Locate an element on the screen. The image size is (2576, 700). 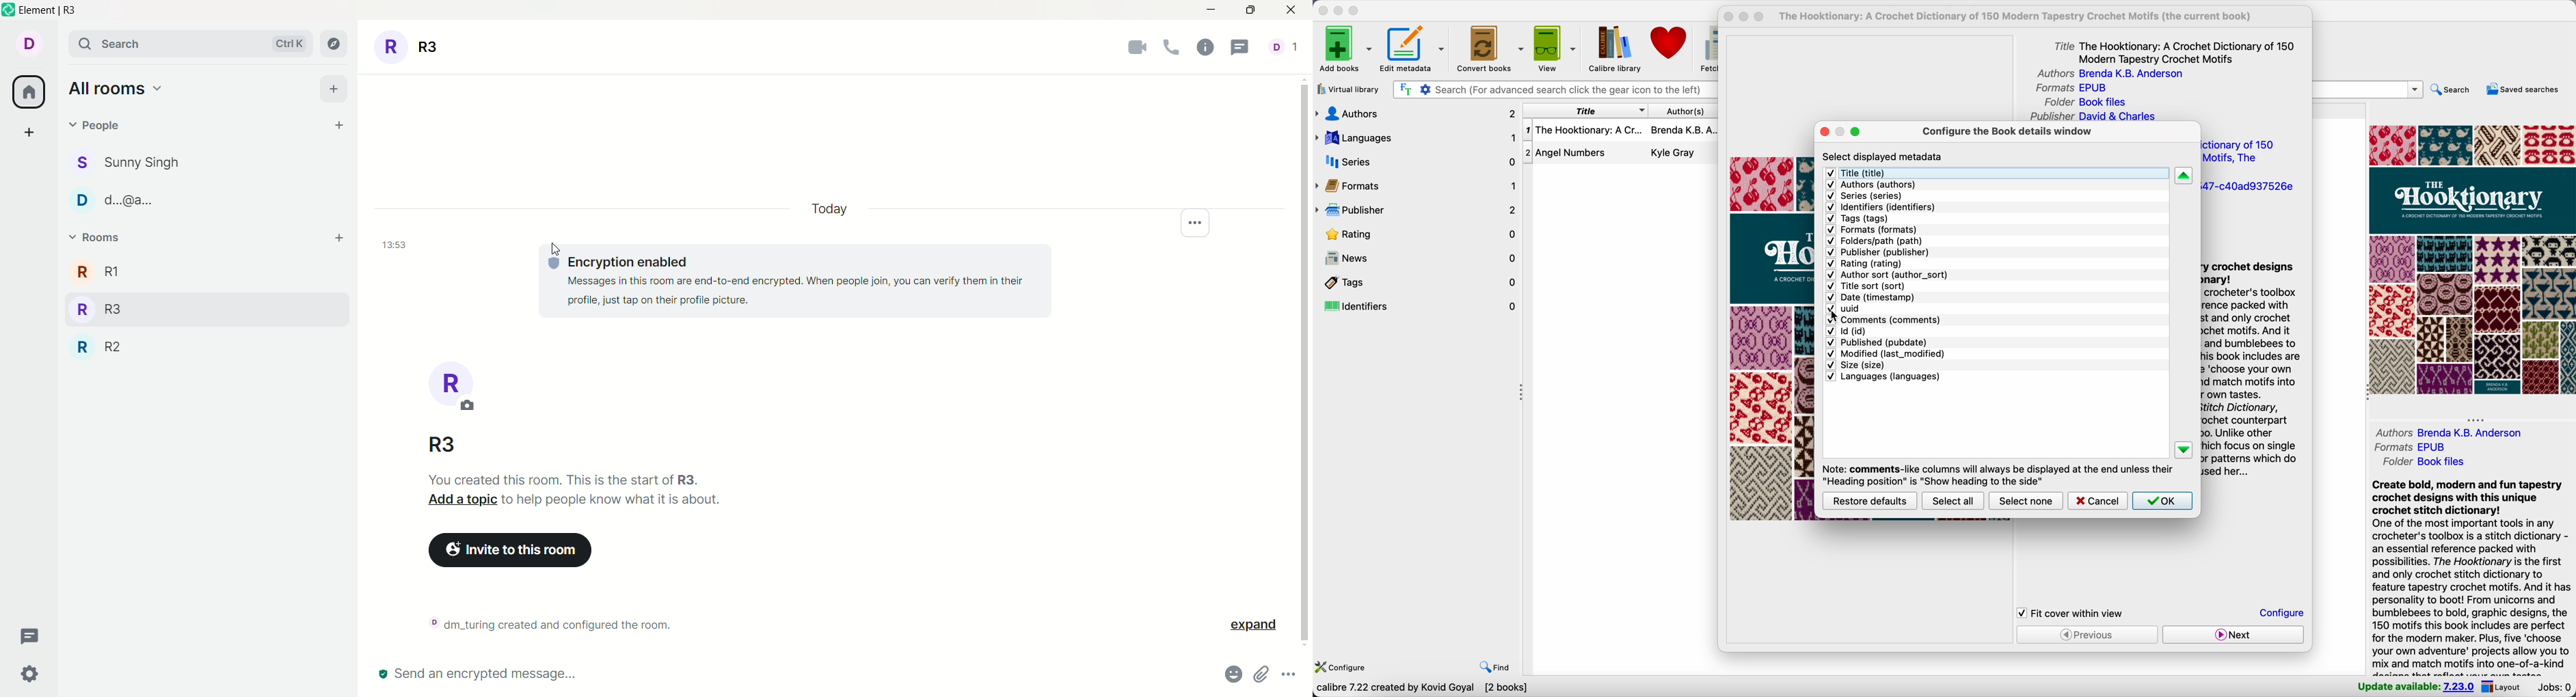
click on configure is located at coordinates (2283, 614).